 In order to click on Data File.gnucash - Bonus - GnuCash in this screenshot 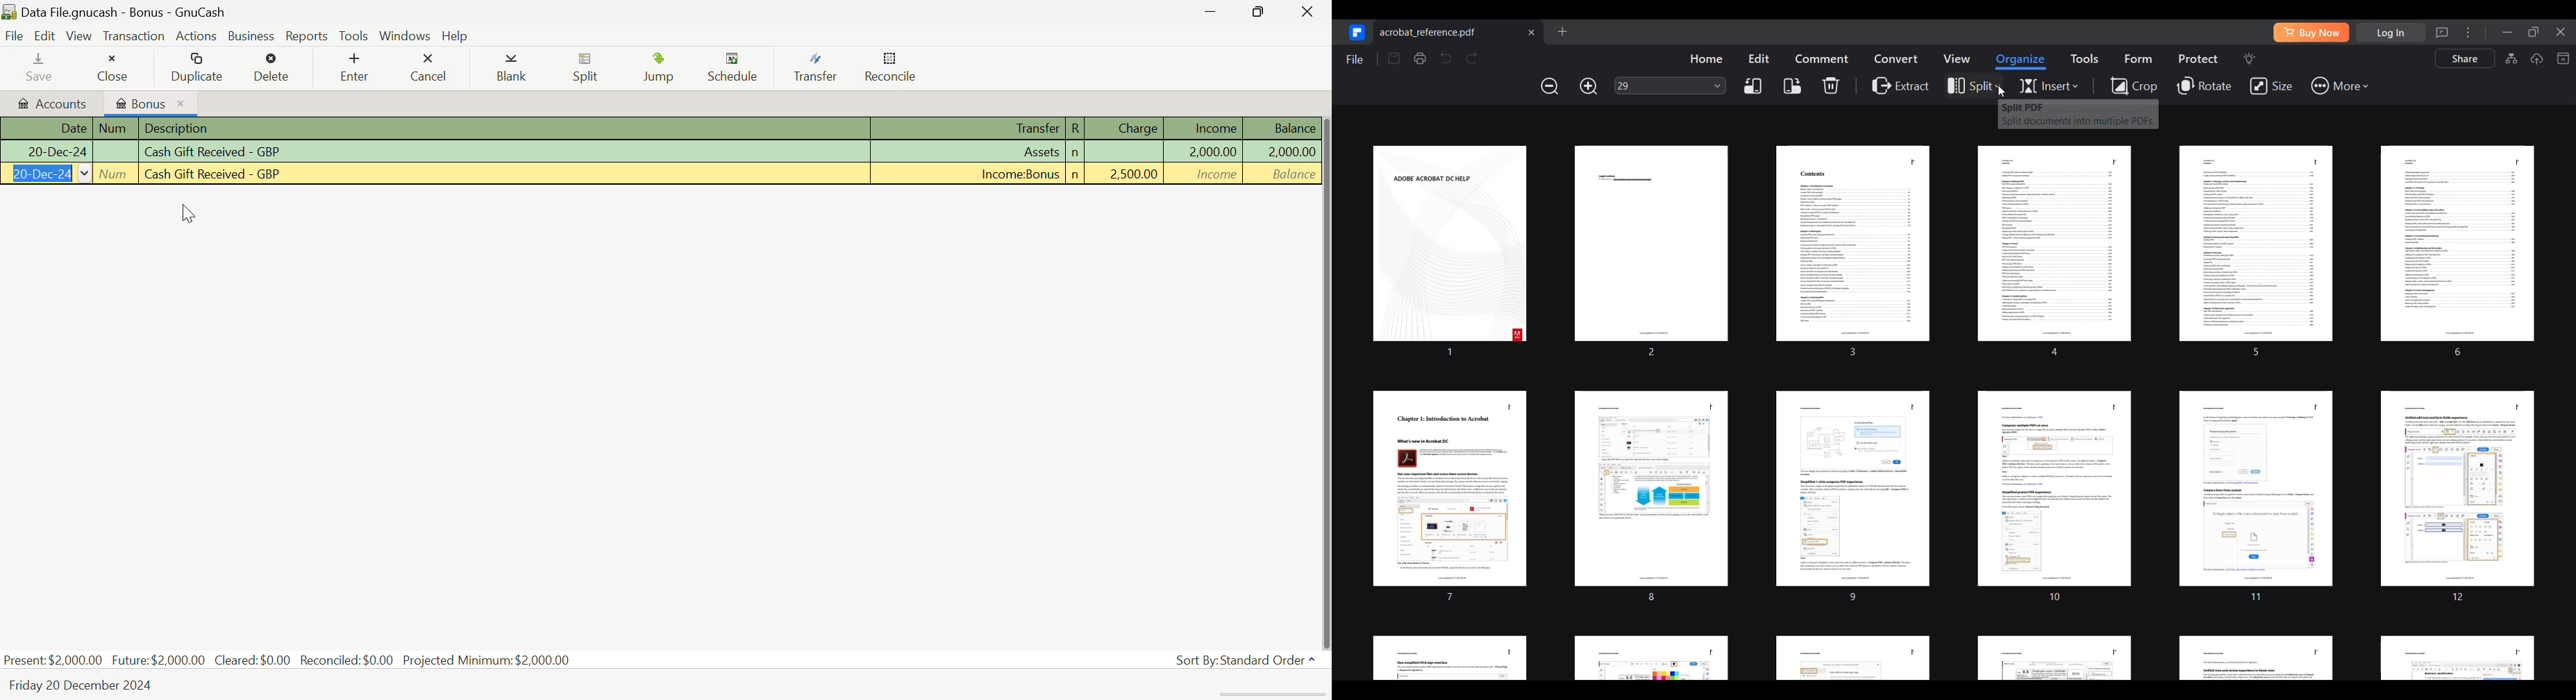, I will do `click(168, 12)`.